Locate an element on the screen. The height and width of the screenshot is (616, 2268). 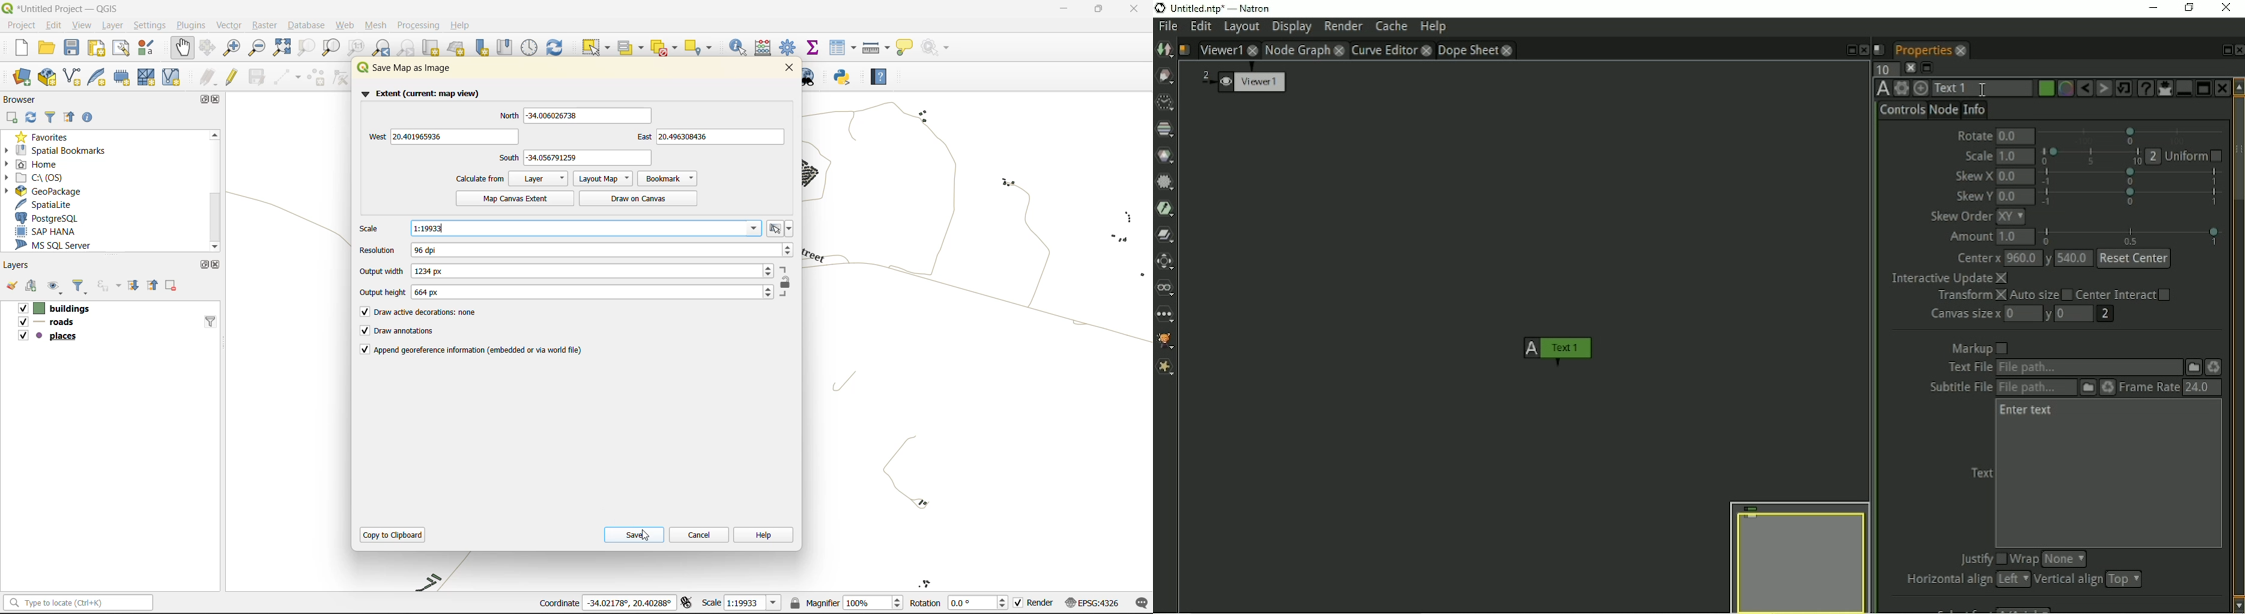
new shapefile is located at coordinates (71, 78).